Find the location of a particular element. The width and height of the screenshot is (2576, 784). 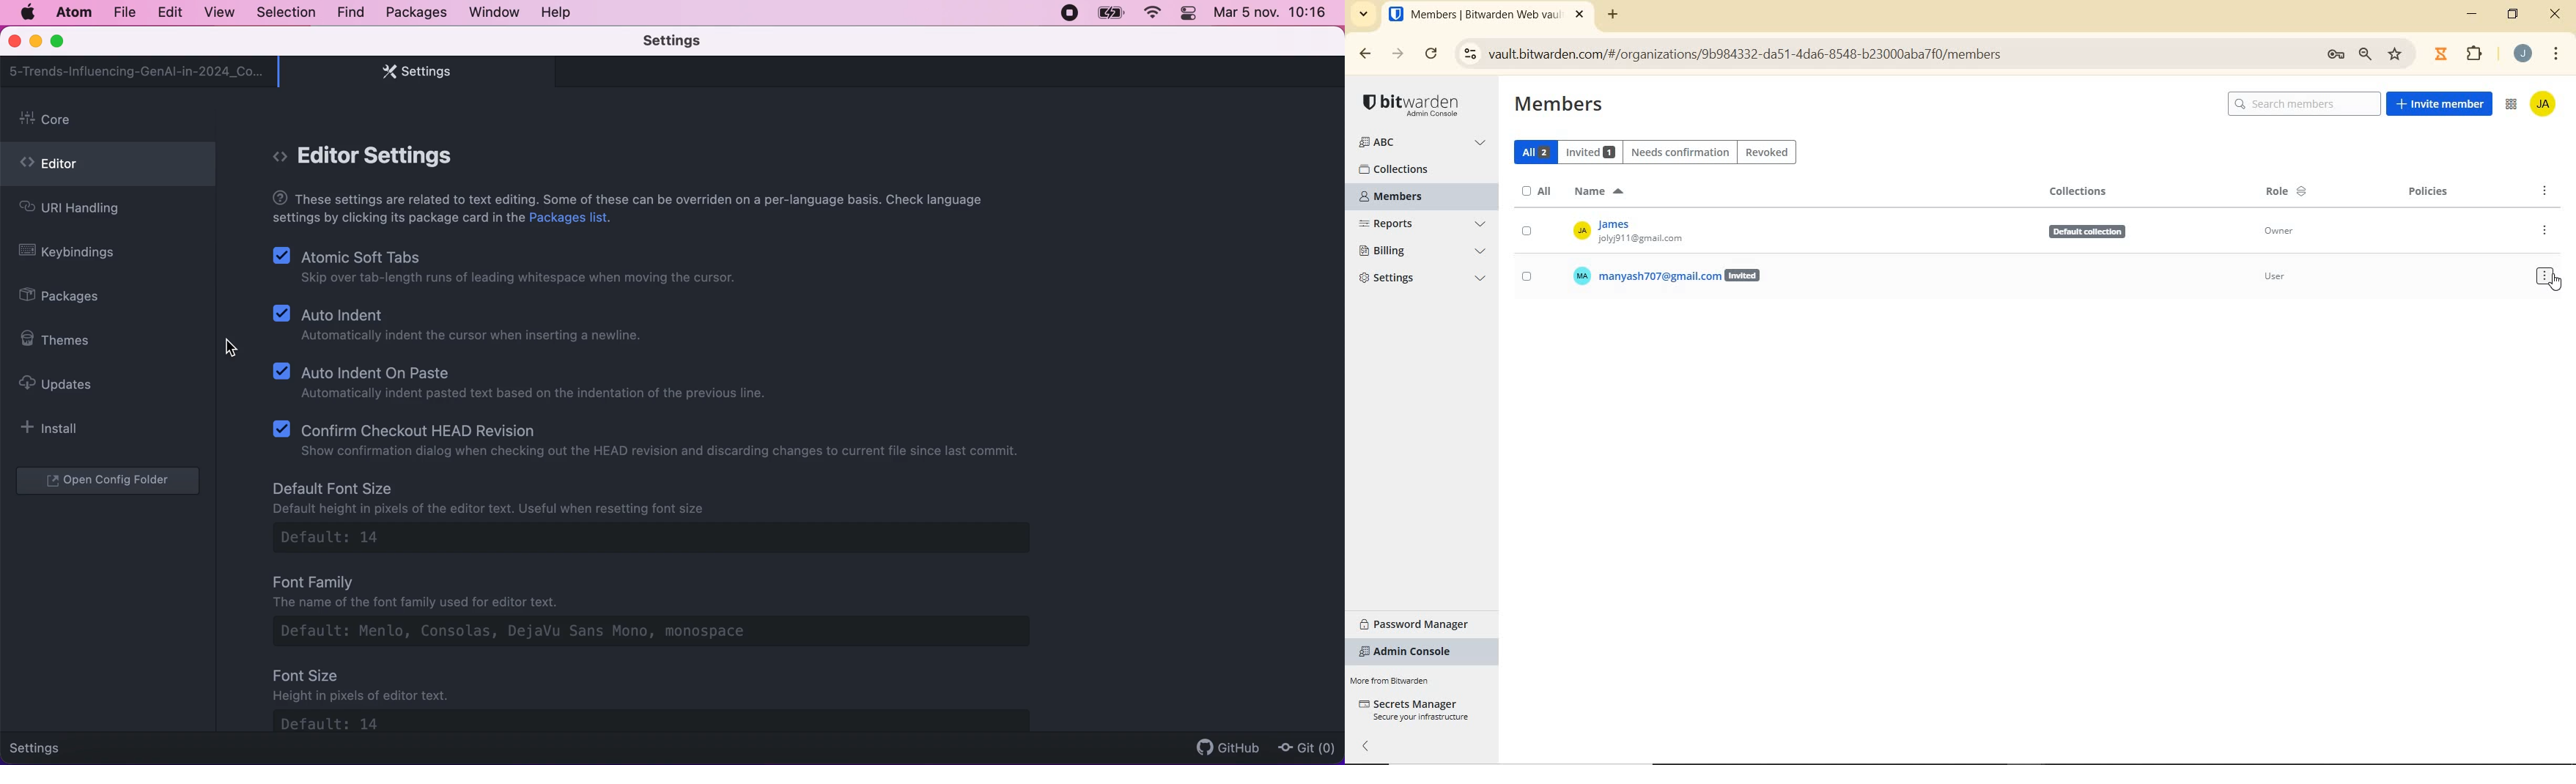

OPTIONS is located at coordinates (2543, 230).